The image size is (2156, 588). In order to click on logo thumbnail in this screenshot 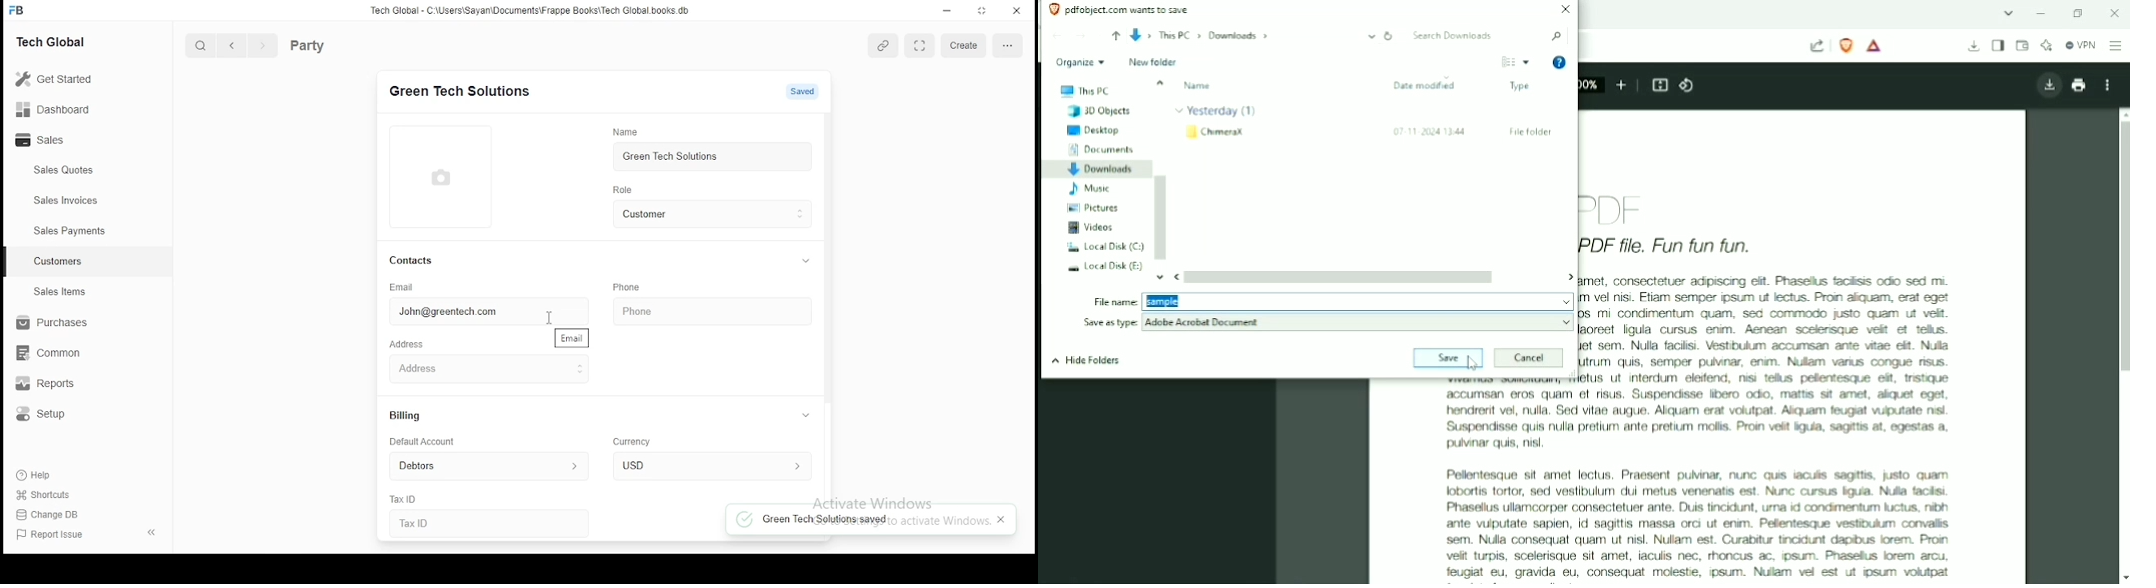, I will do `click(443, 176)`.